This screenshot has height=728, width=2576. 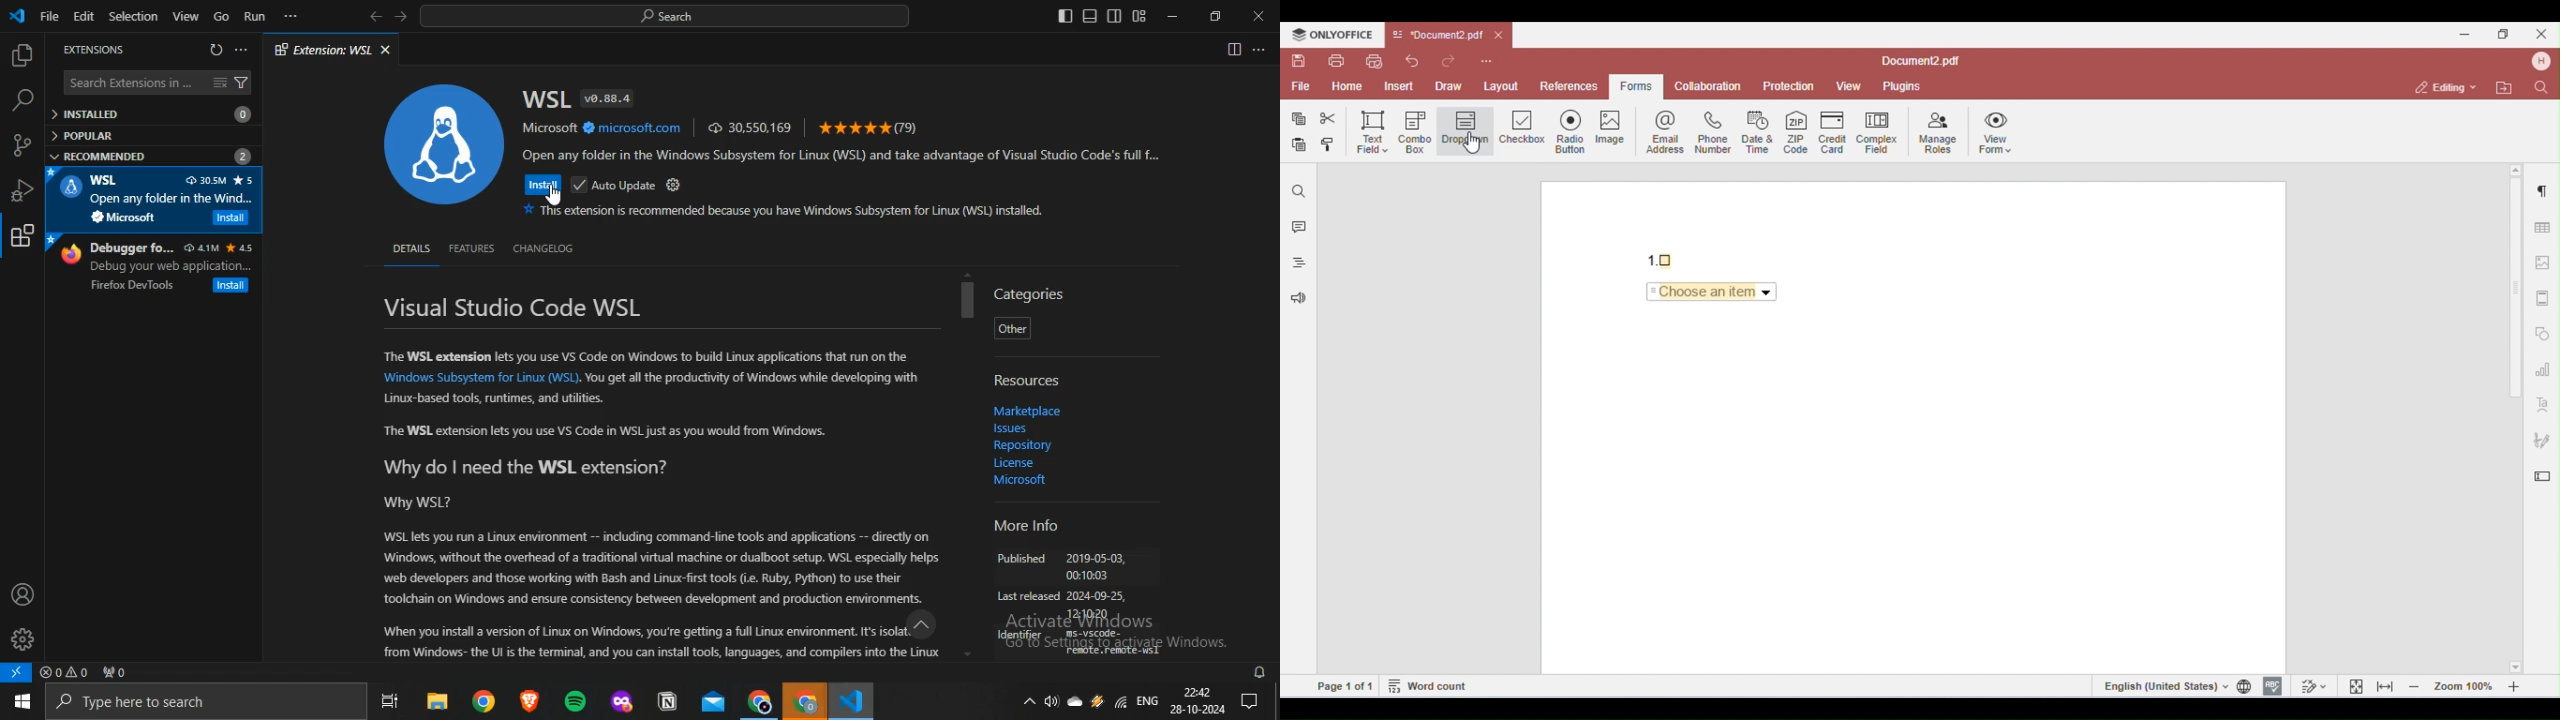 I want to click on Identifer, so click(x=1020, y=634).